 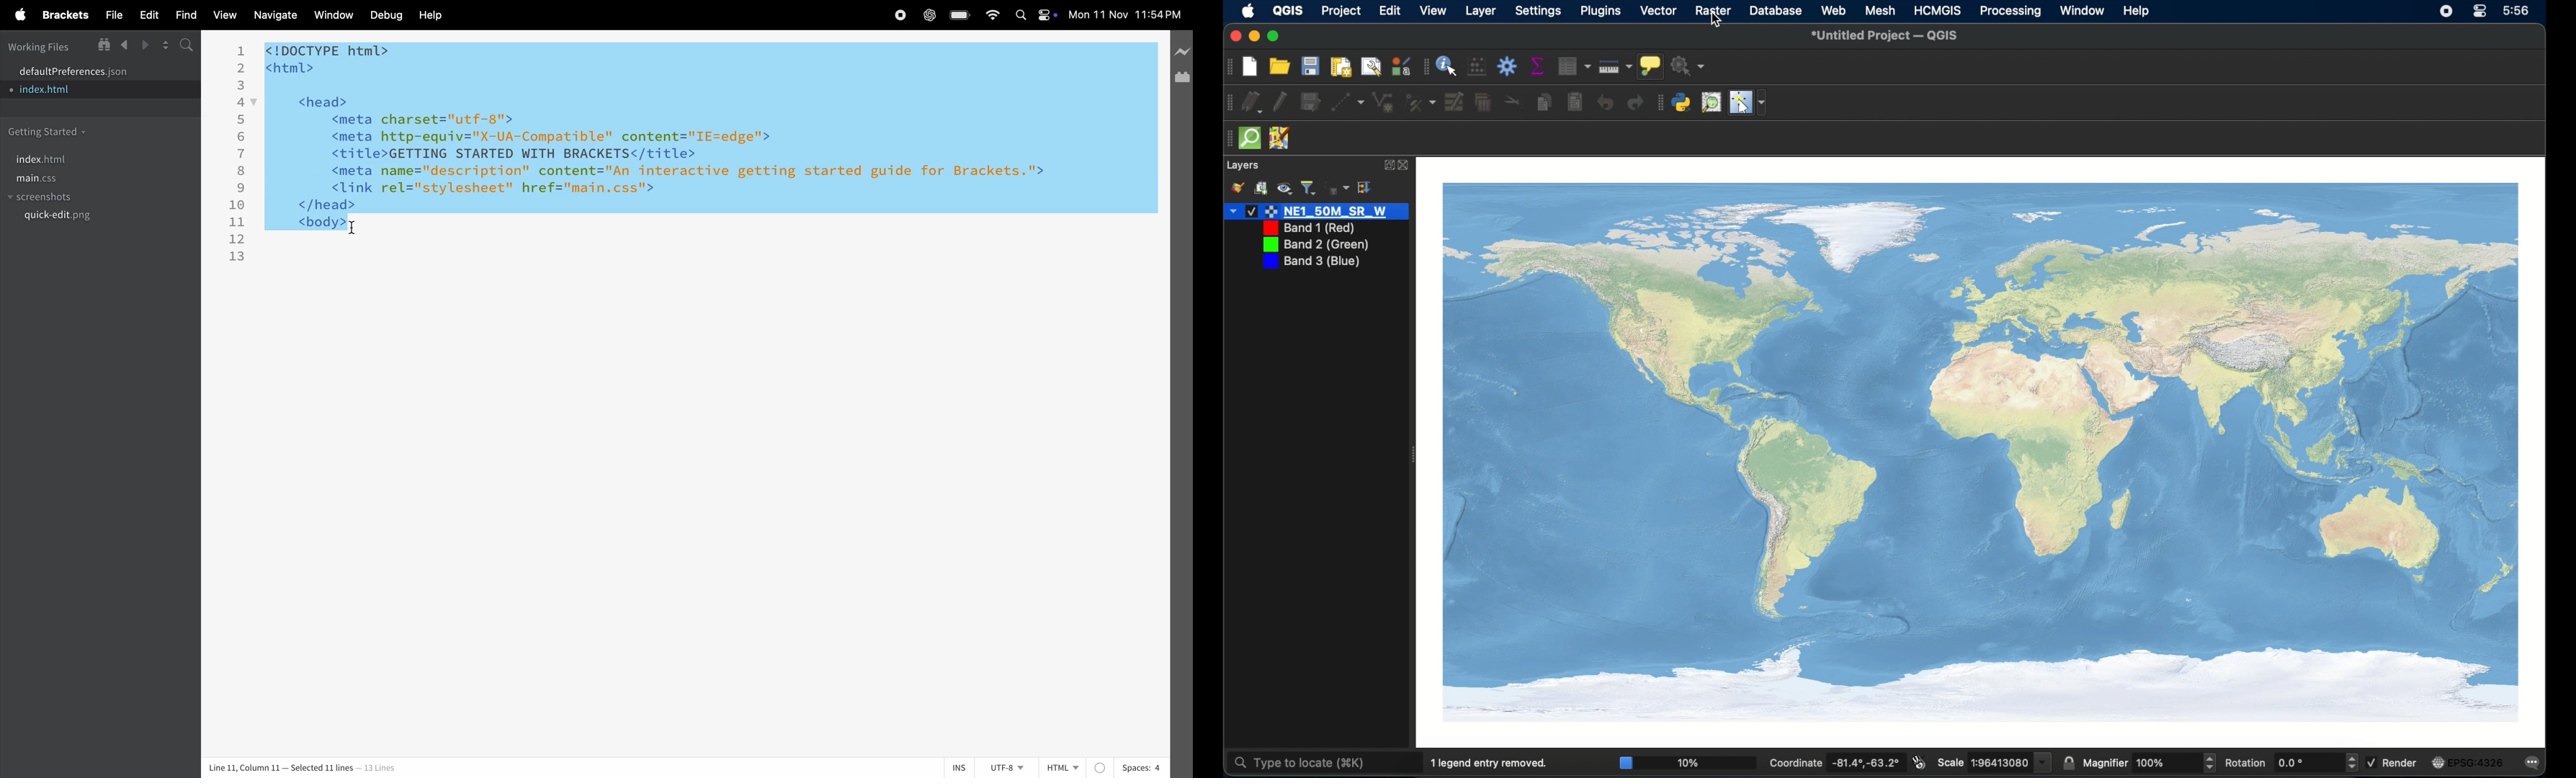 I want to click on 7, so click(x=243, y=153).